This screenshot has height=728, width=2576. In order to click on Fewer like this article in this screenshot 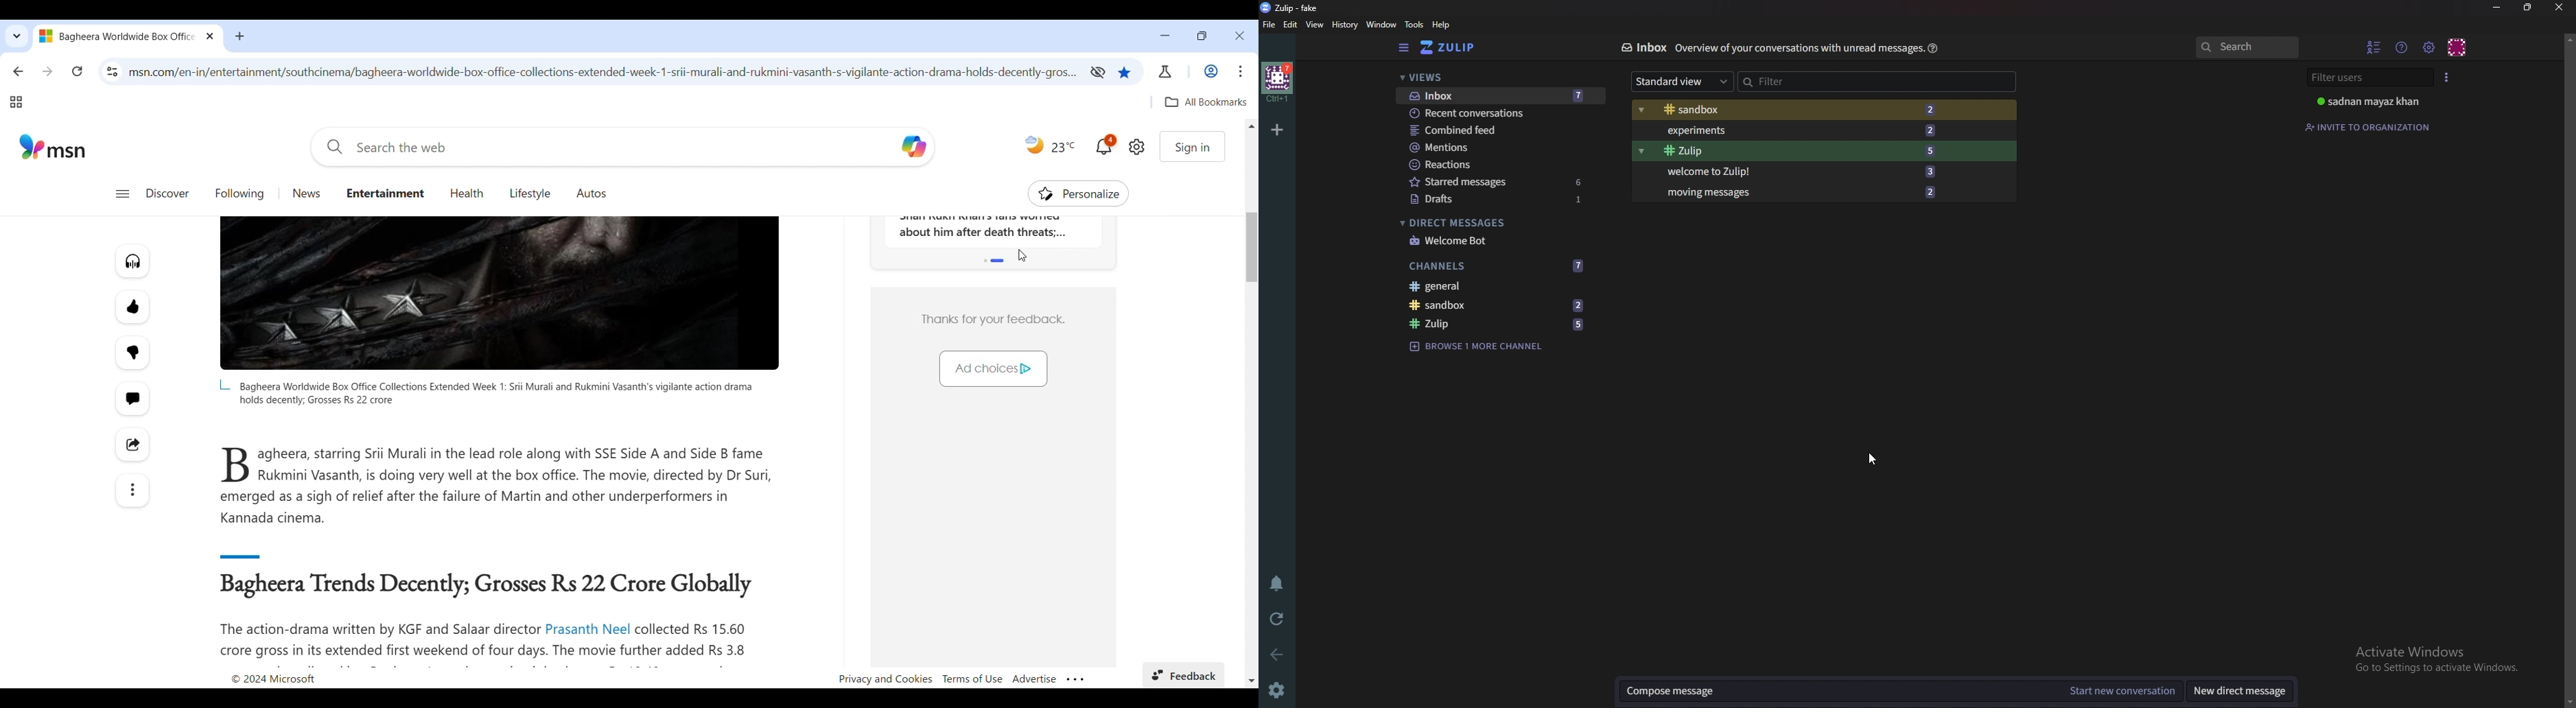, I will do `click(133, 353)`.